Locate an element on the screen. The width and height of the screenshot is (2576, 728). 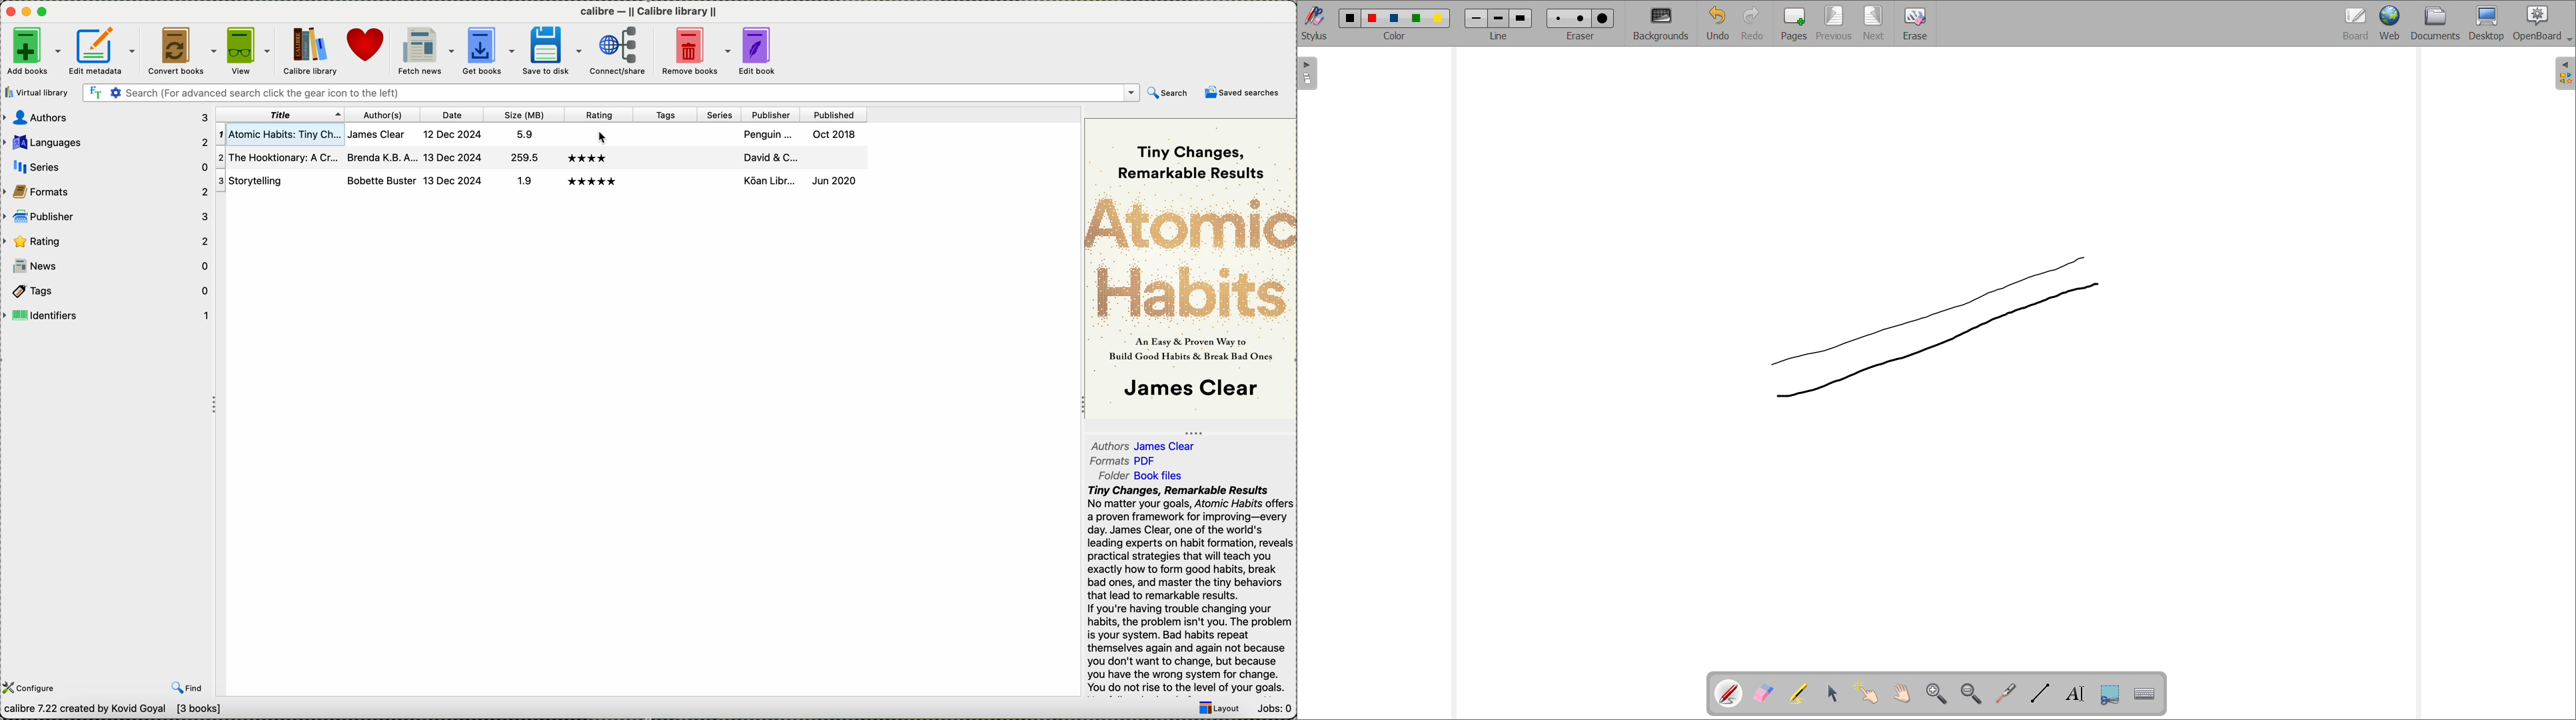
1.9 is located at coordinates (522, 182).